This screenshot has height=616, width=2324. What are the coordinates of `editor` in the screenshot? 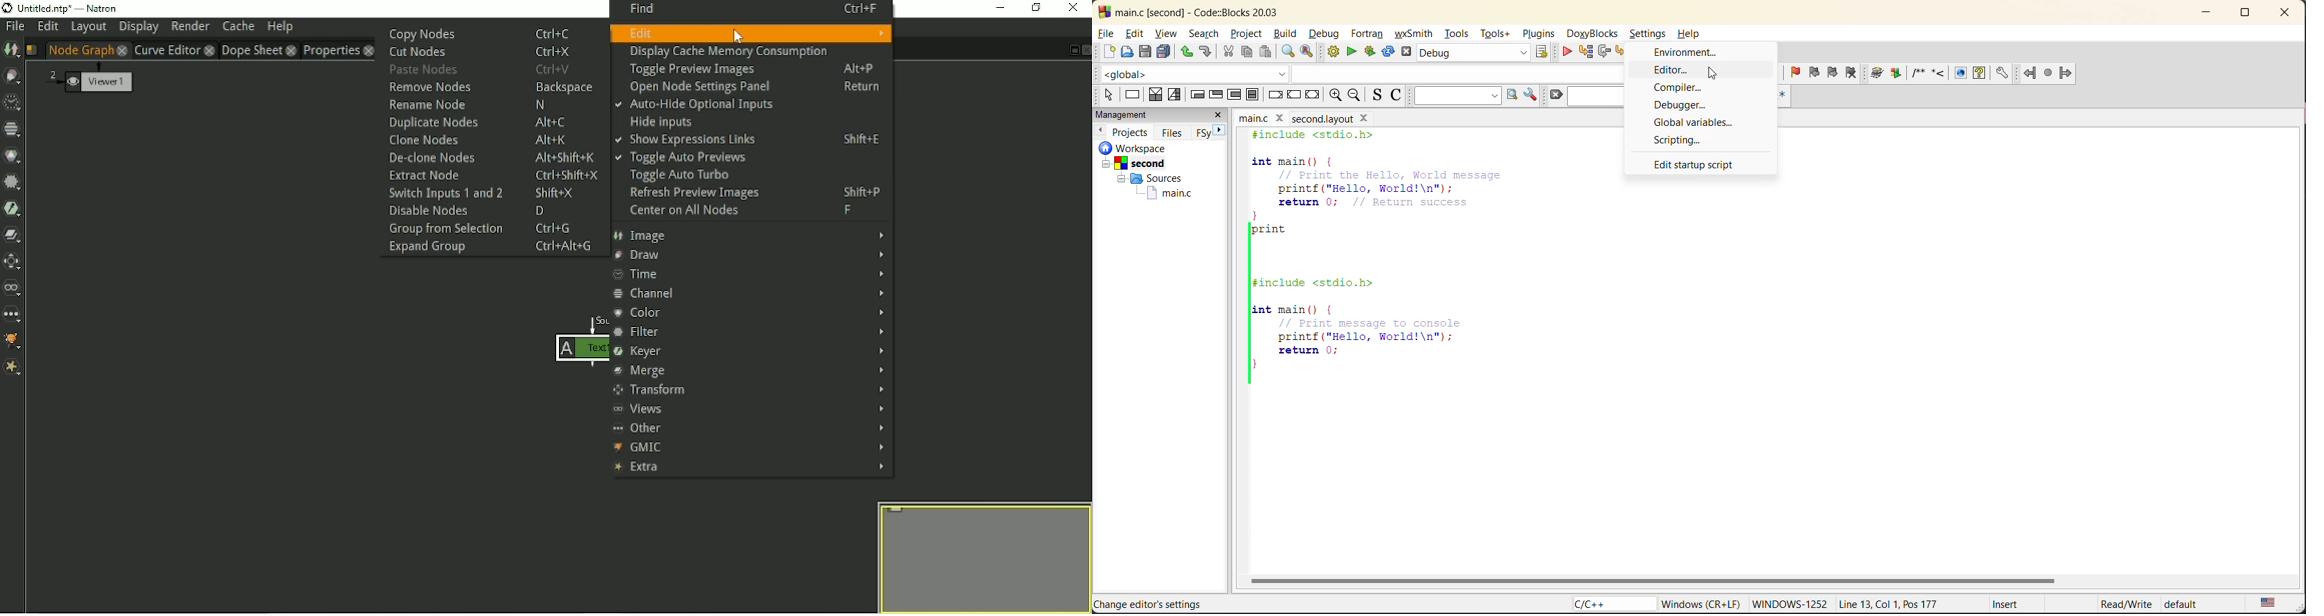 It's located at (1672, 69).